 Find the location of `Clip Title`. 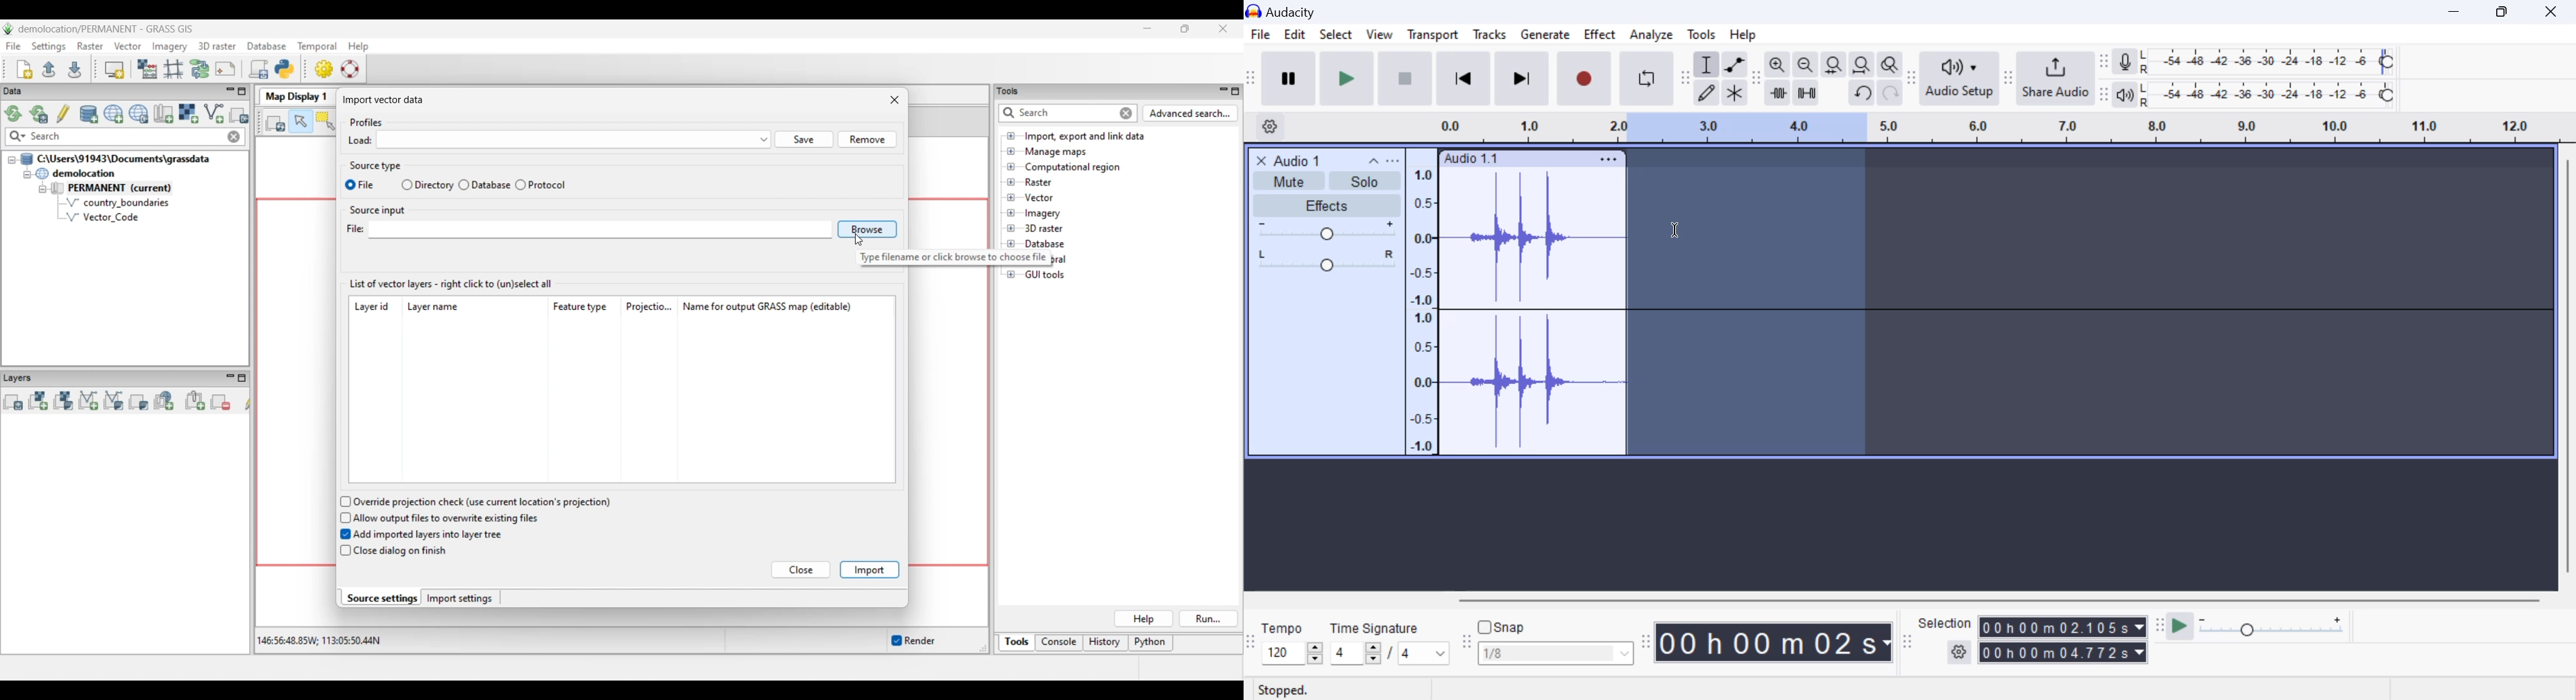

Clip Title is located at coordinates (1303, 160).